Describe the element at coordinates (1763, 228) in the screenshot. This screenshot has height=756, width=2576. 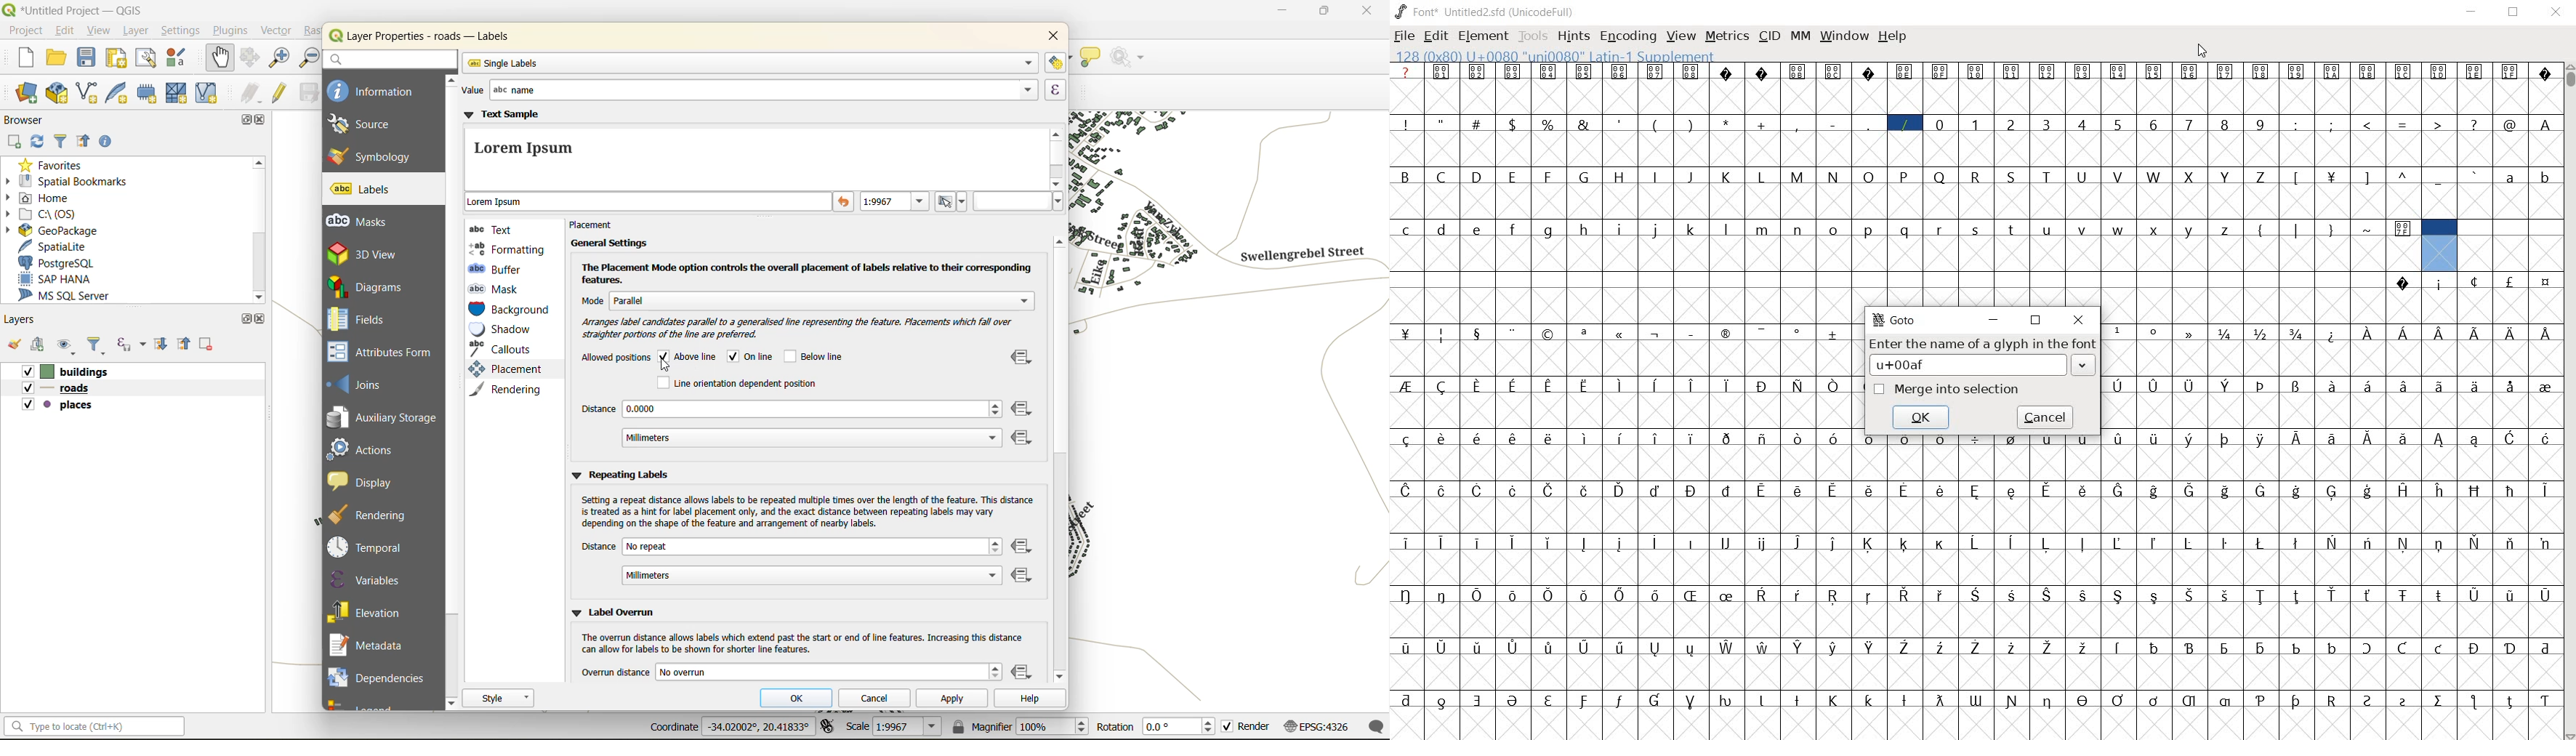
I see `m` at that location.